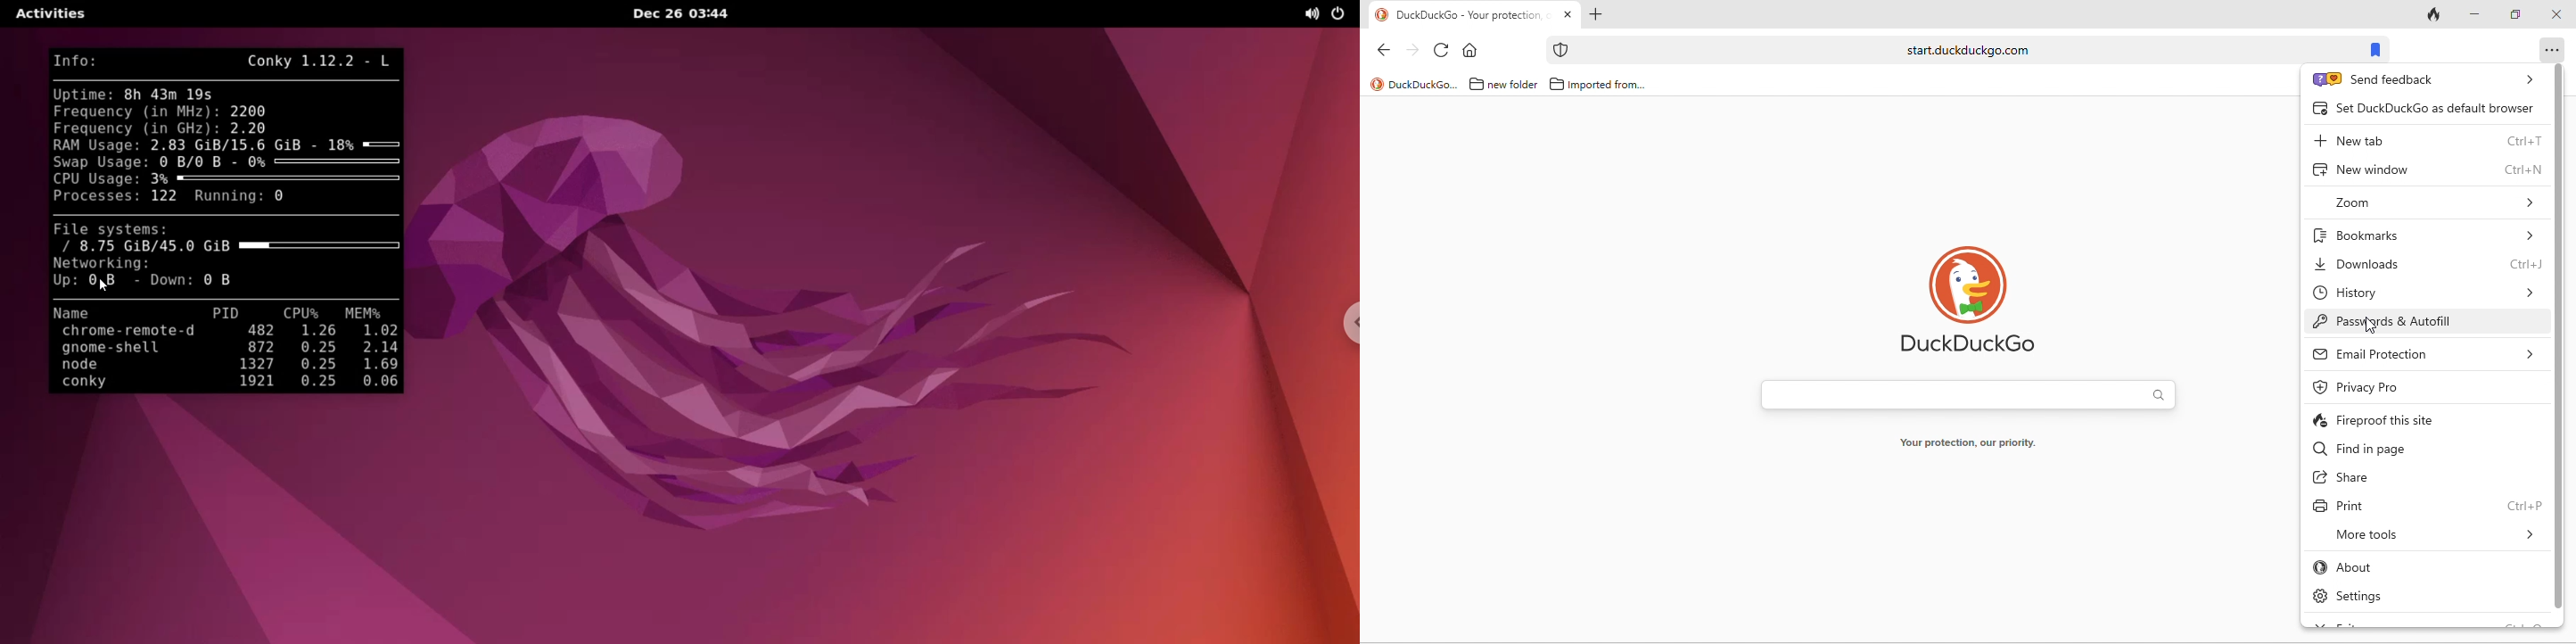  I want to click on folder icon, so click(1557, 84).